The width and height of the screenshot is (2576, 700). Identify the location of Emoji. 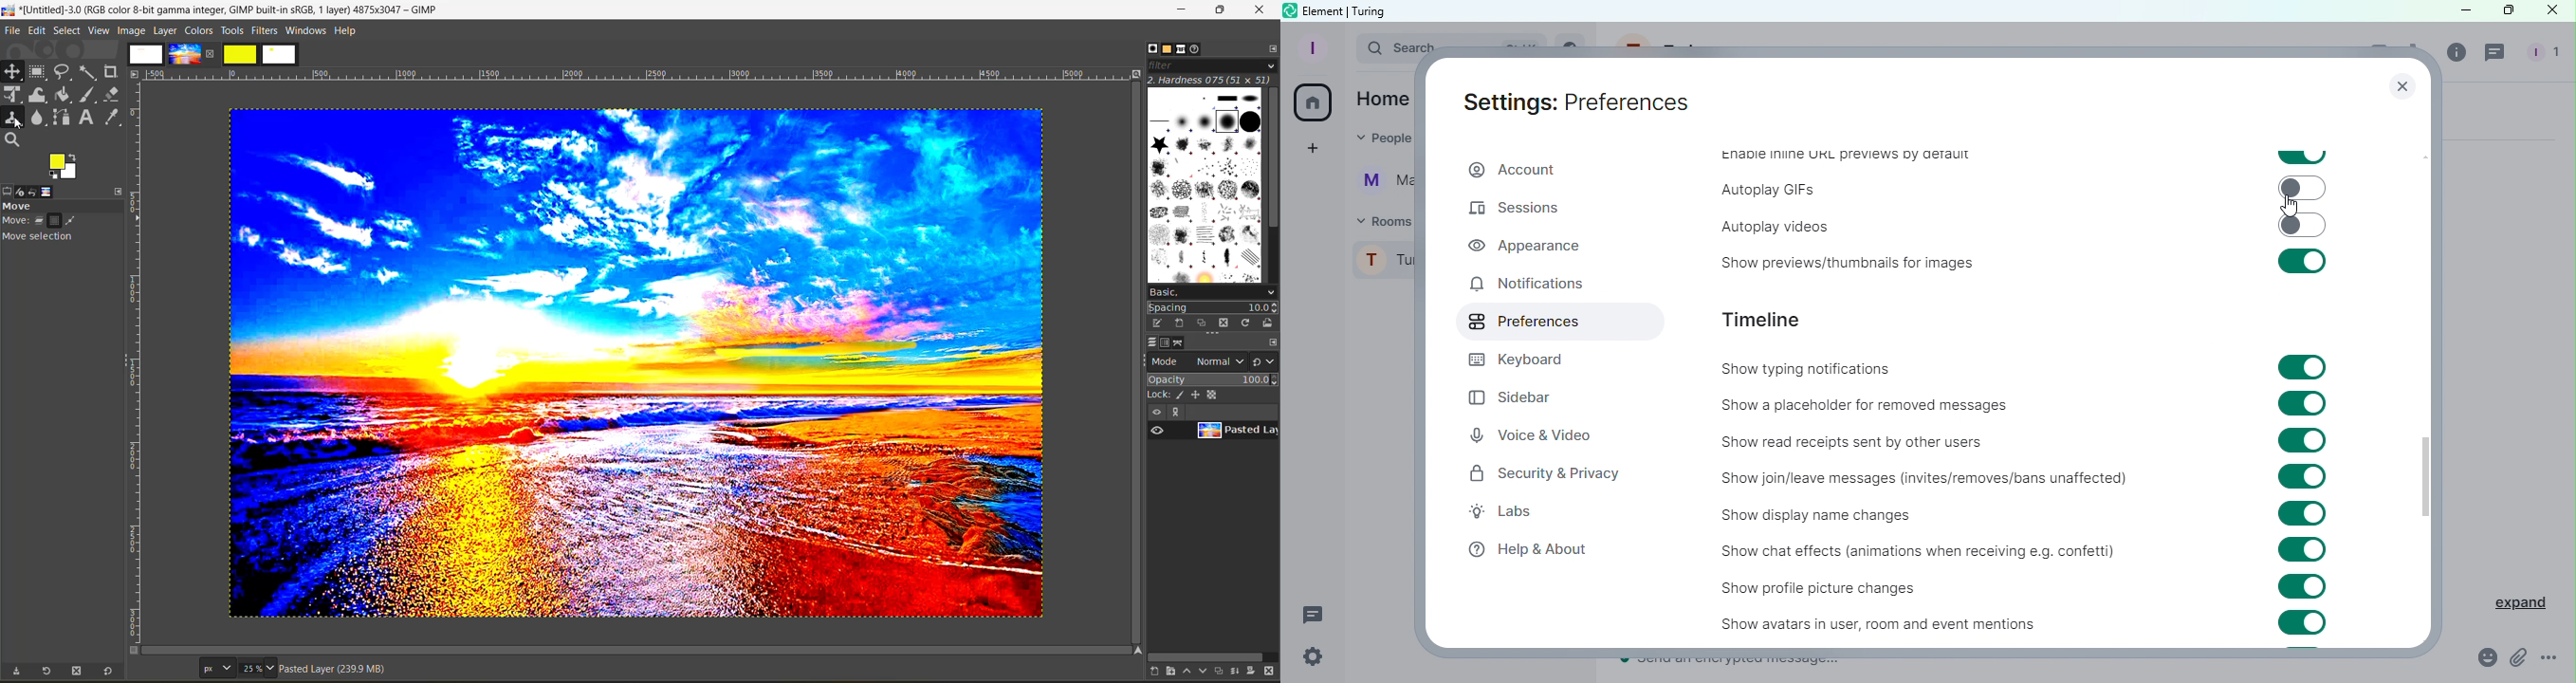
(2480, 658).